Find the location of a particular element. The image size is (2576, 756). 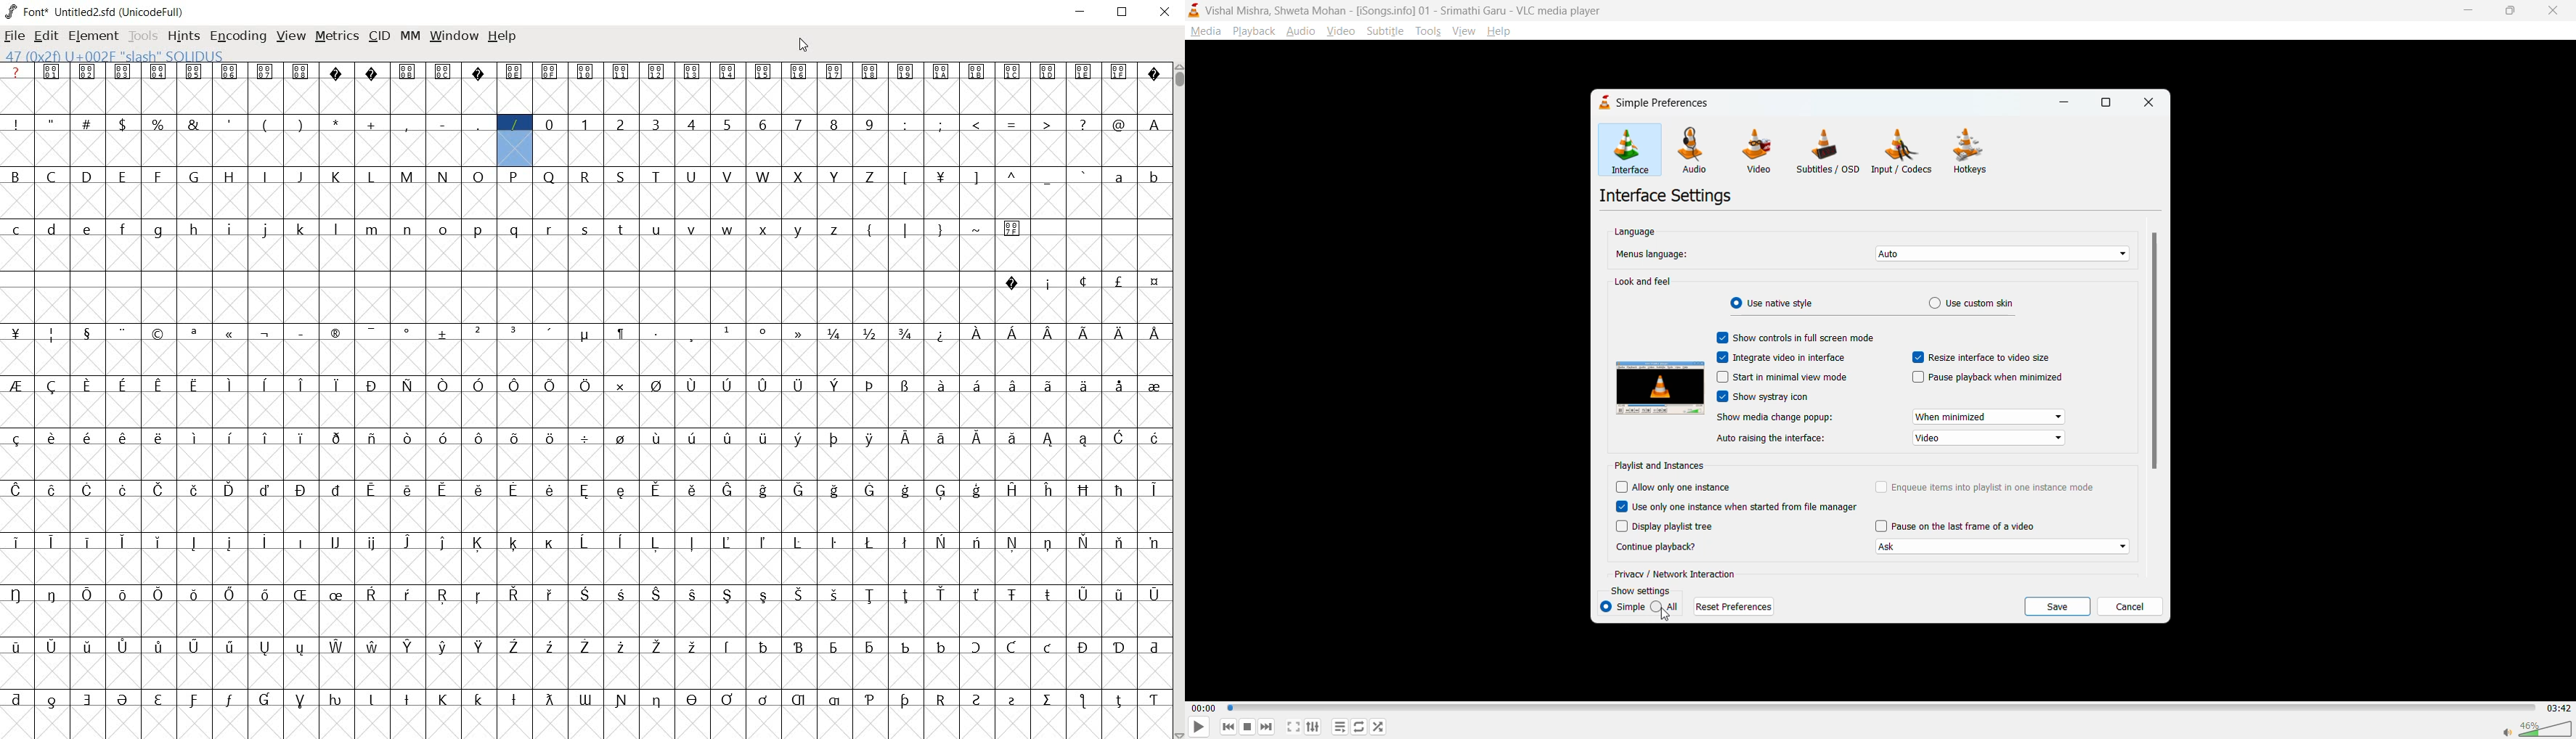

glyph is located at coordinates (441, 543).